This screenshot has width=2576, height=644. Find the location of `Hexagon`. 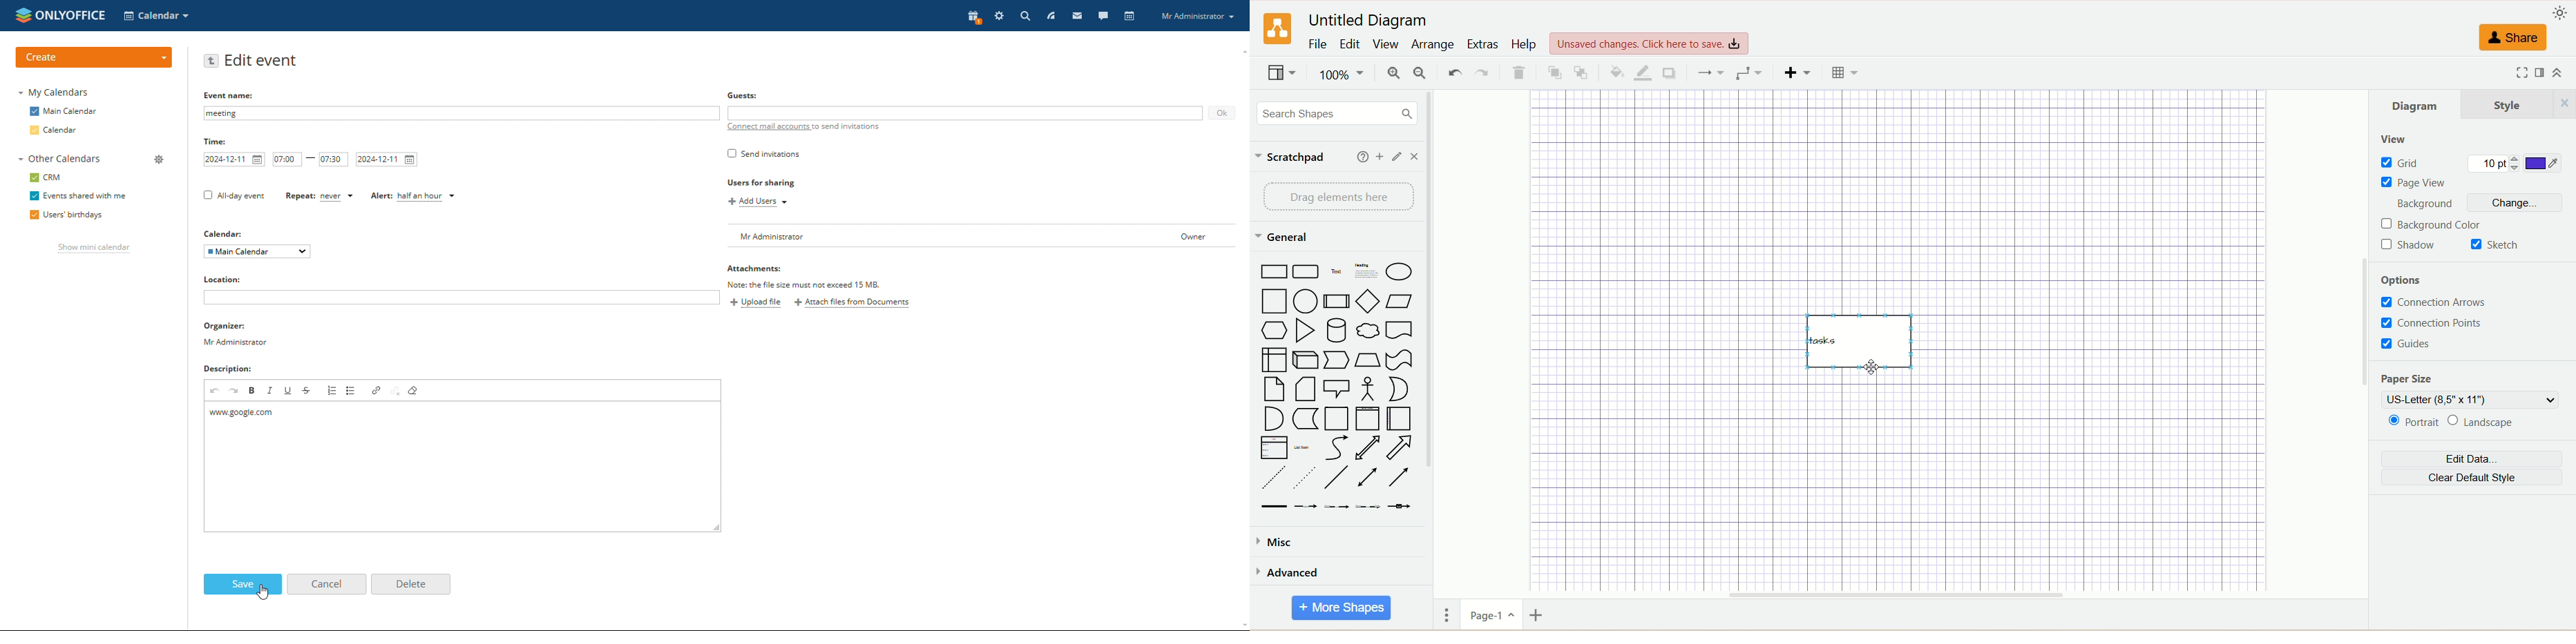

Hexagon is located at coordinates (1275, 331).